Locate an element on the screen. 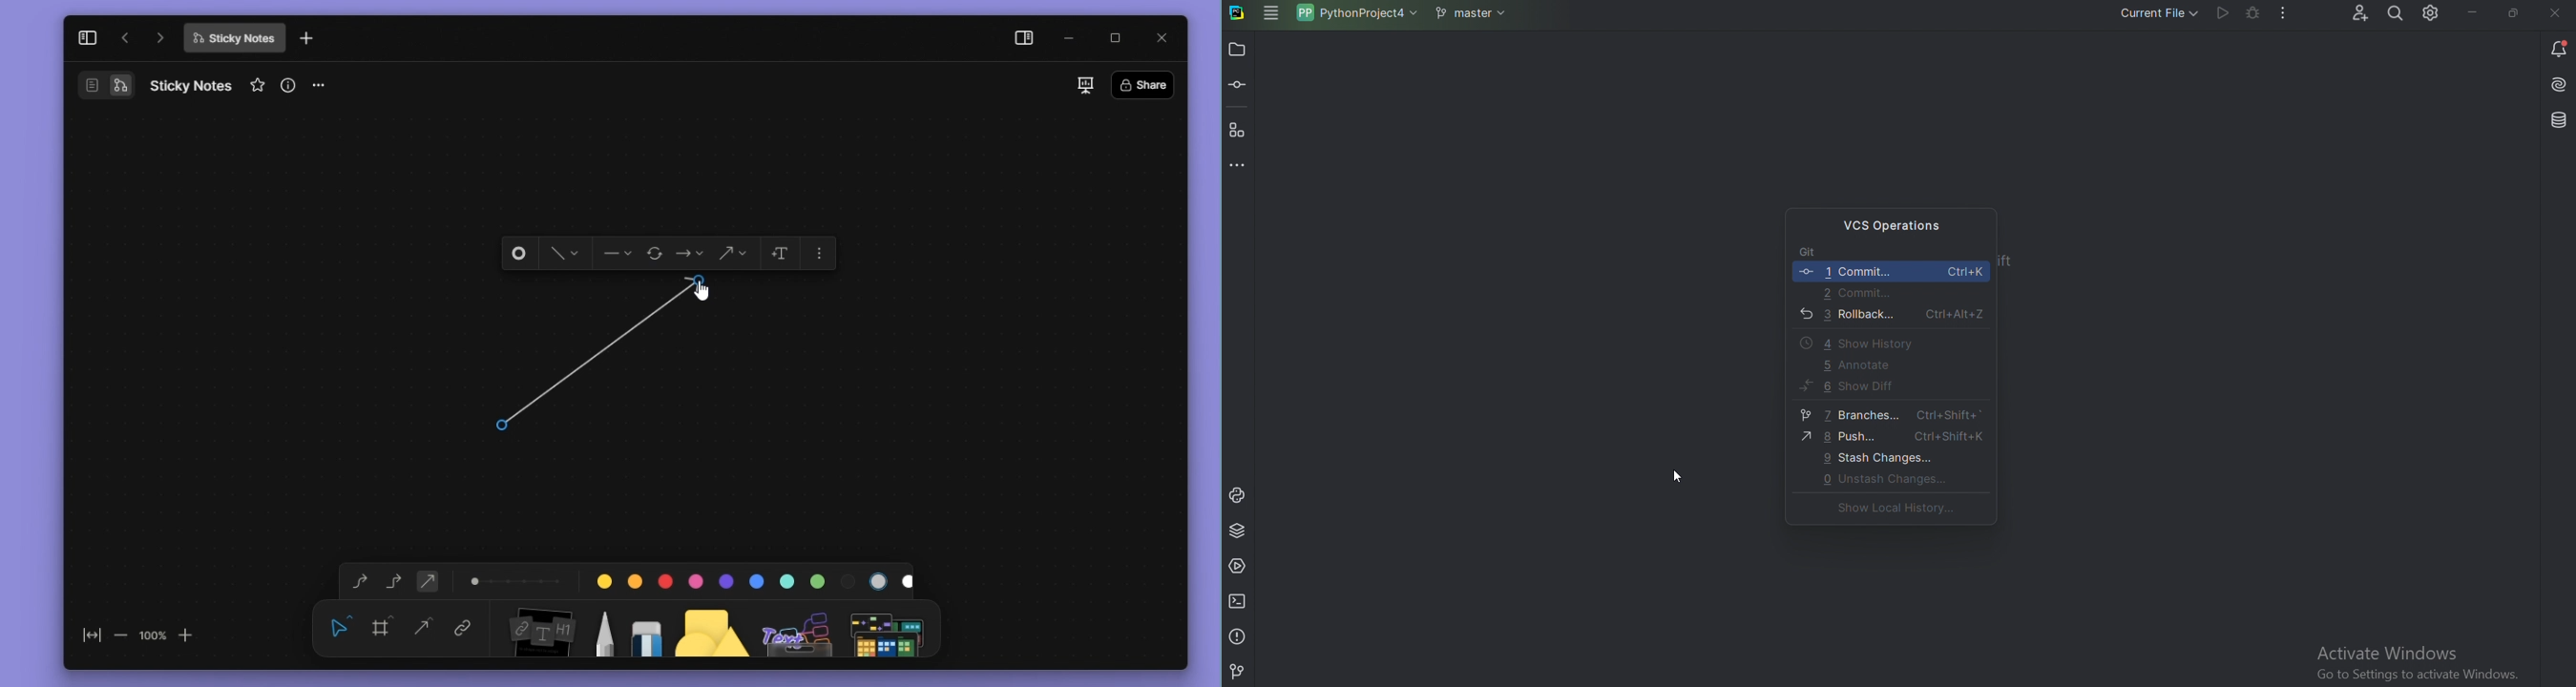 The height and width of the screenshot is (700, 2576). frame is located at coordinates (385, 626).